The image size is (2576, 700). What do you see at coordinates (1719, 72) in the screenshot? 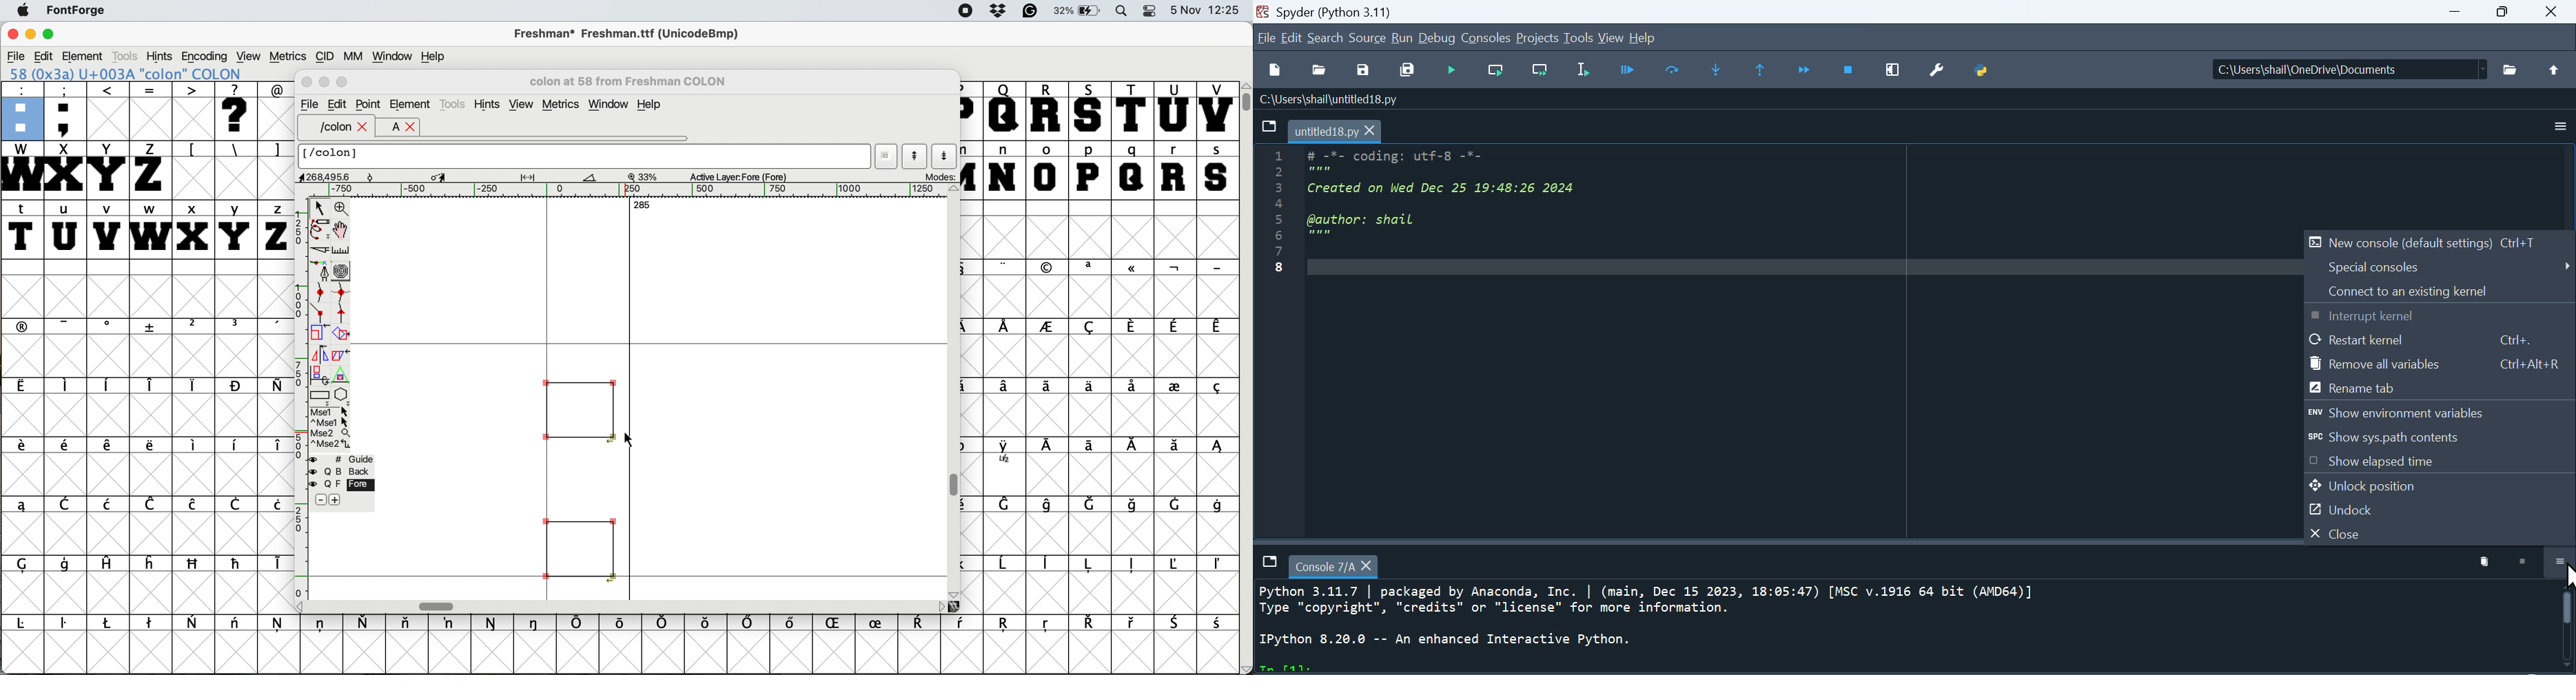
I see `step into next line` at bounding box center [1719, 72].